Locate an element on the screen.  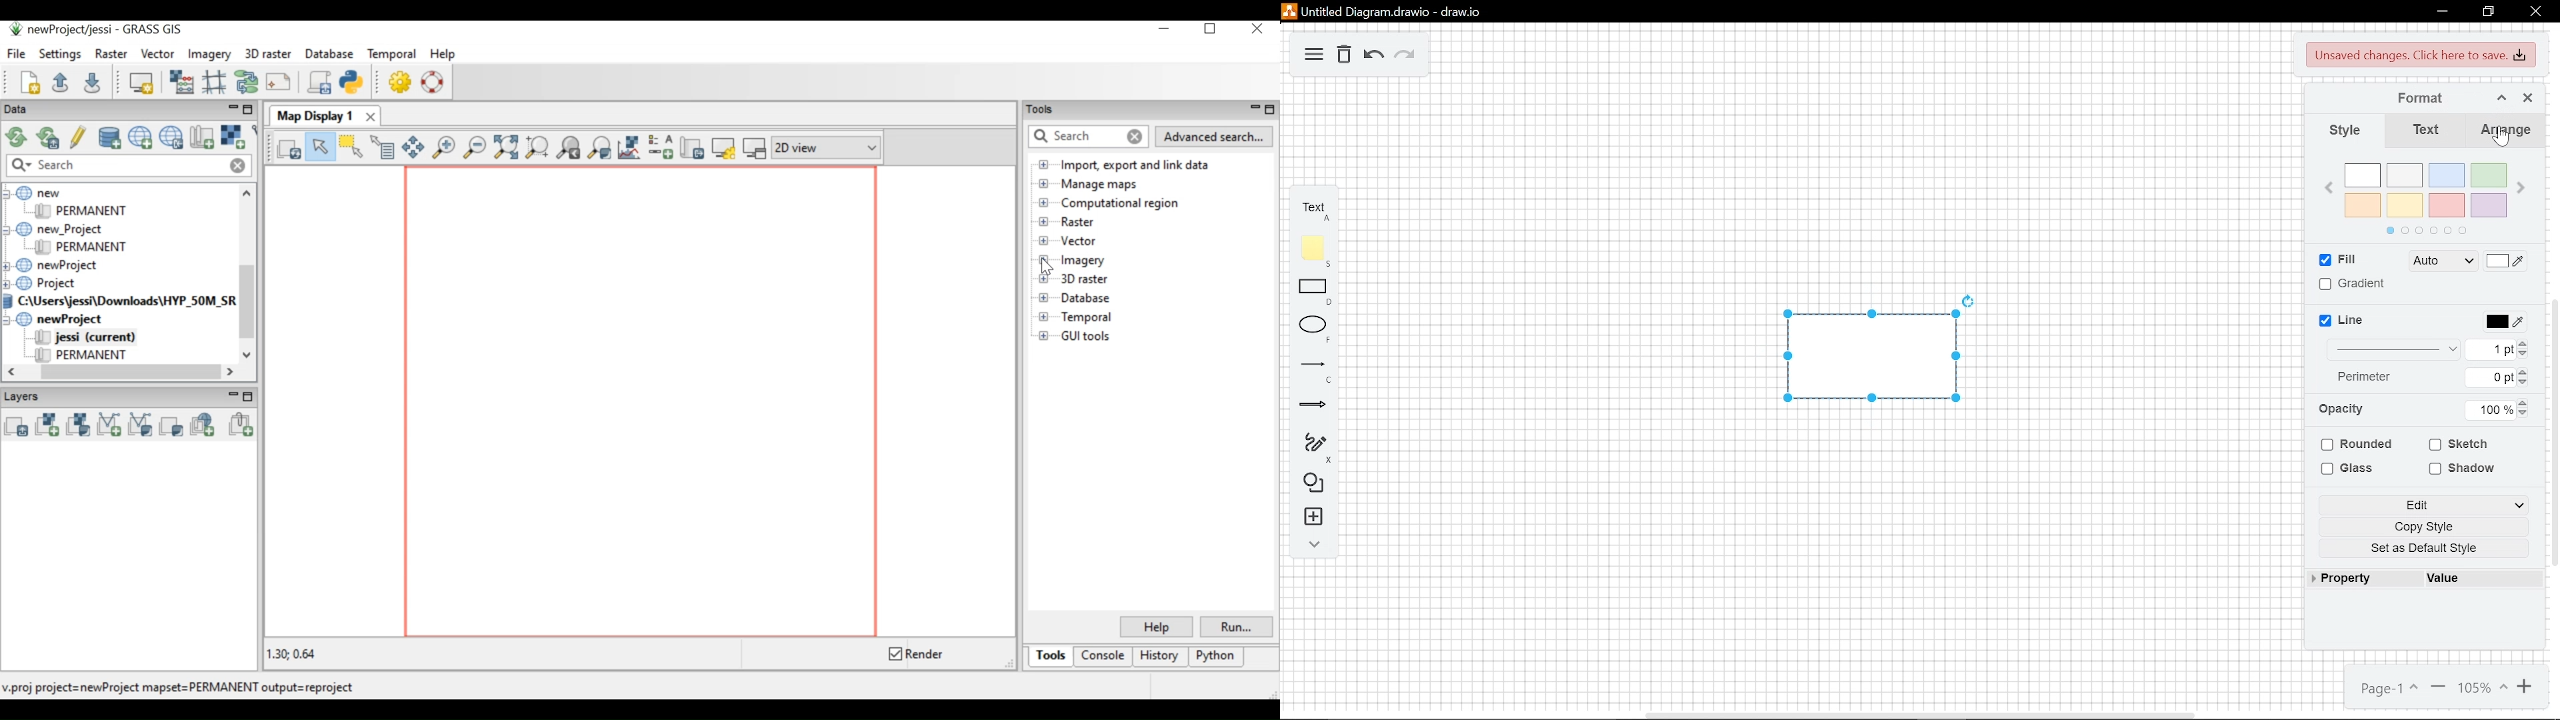
text is located at coordinates (1318, 213).